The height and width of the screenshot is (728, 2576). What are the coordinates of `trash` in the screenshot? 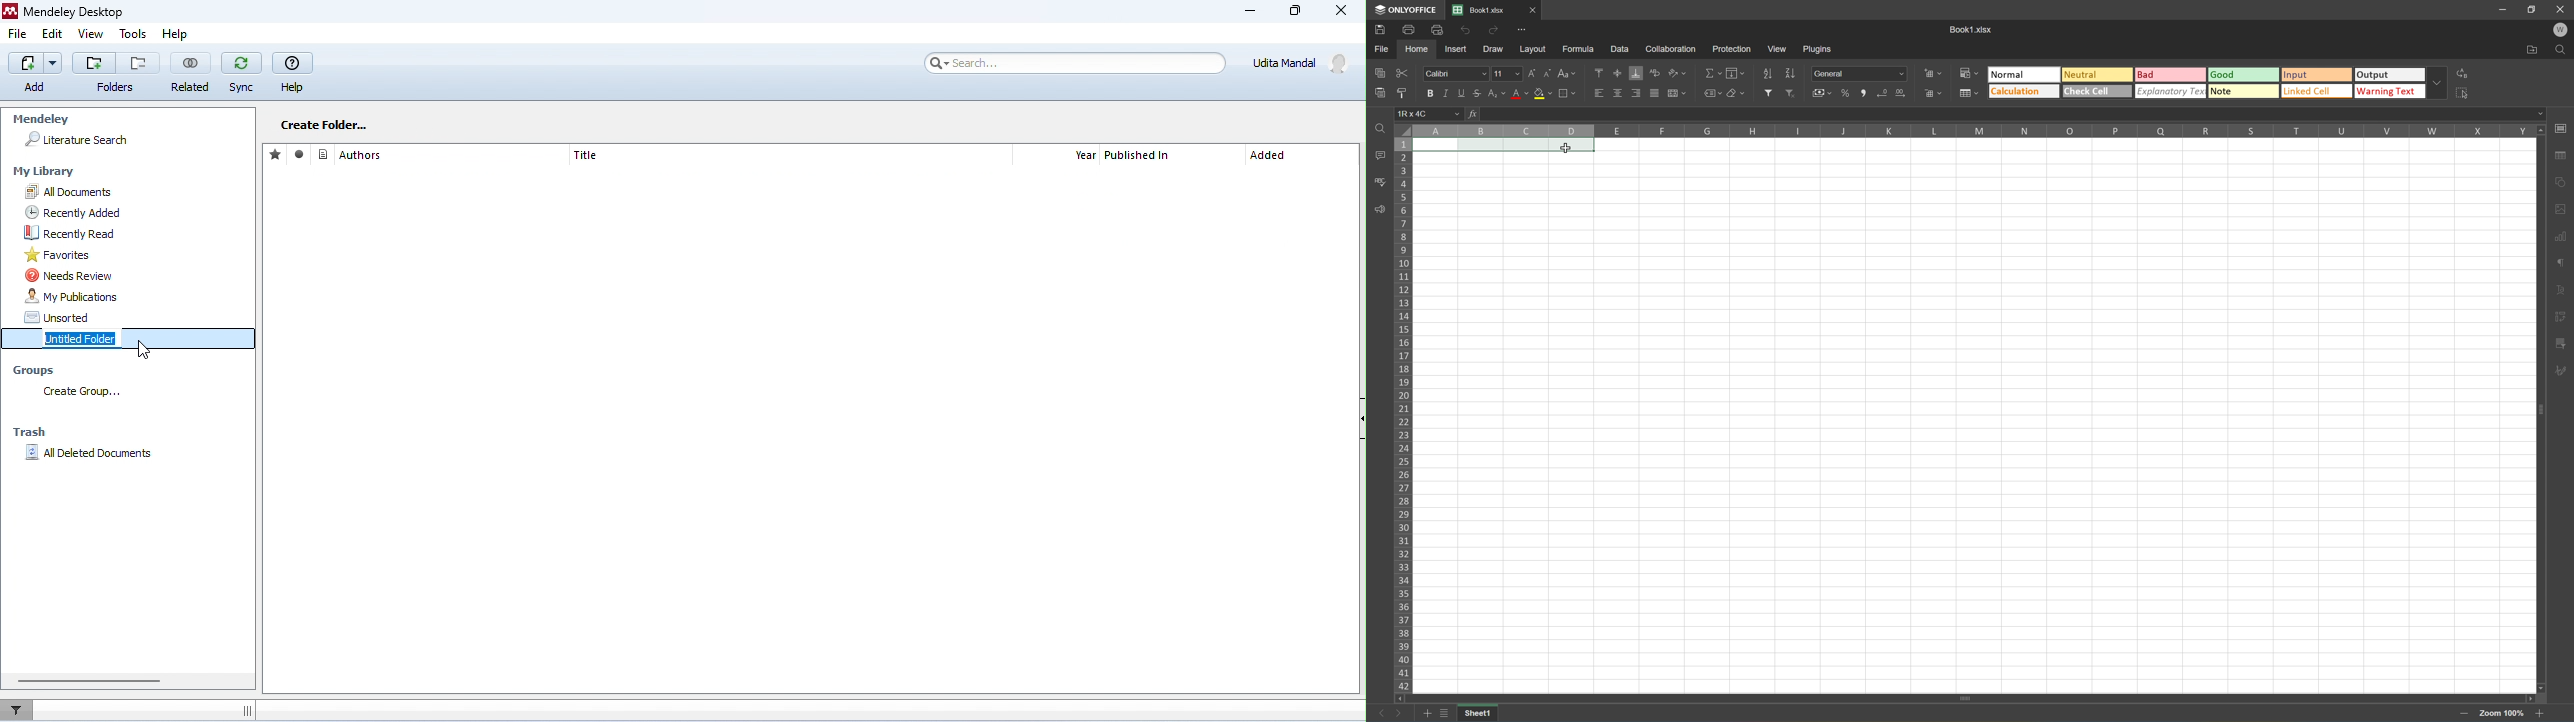 It's located at (33, 432).